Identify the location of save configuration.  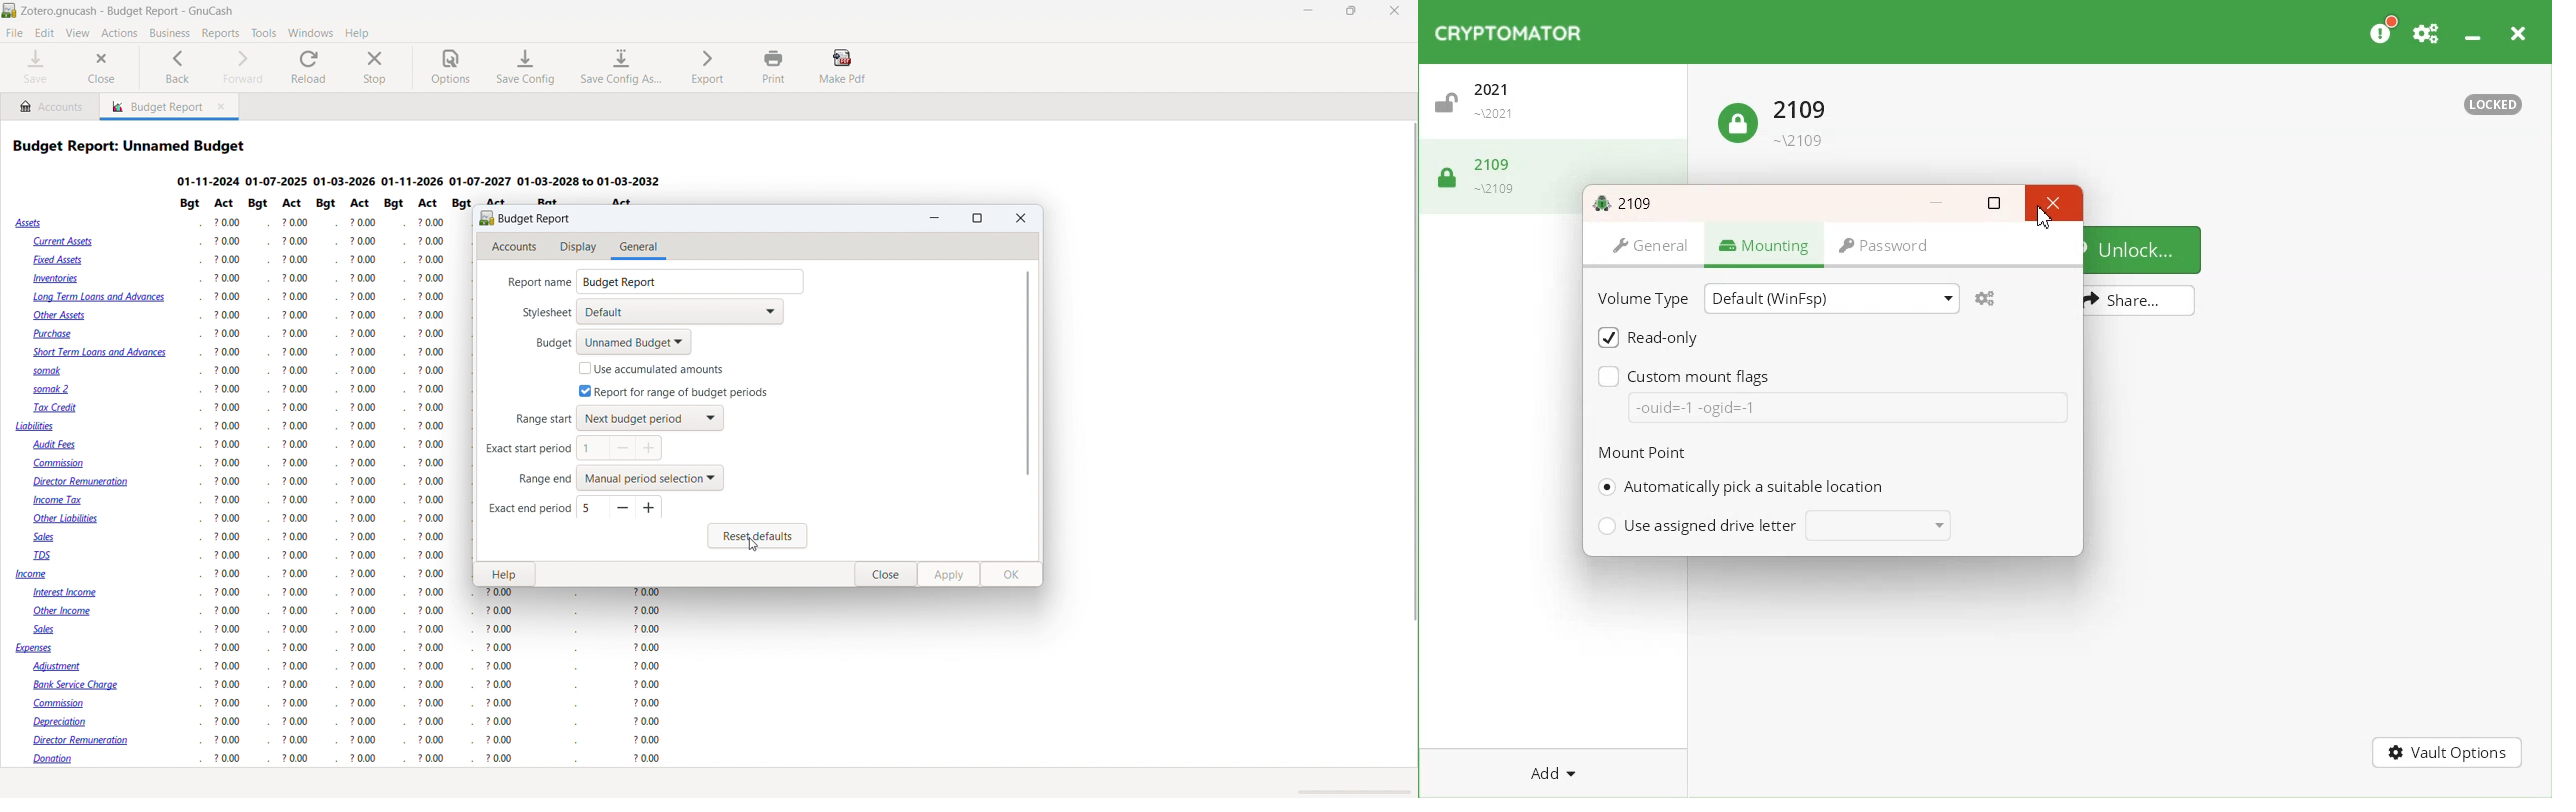
(526, 67).